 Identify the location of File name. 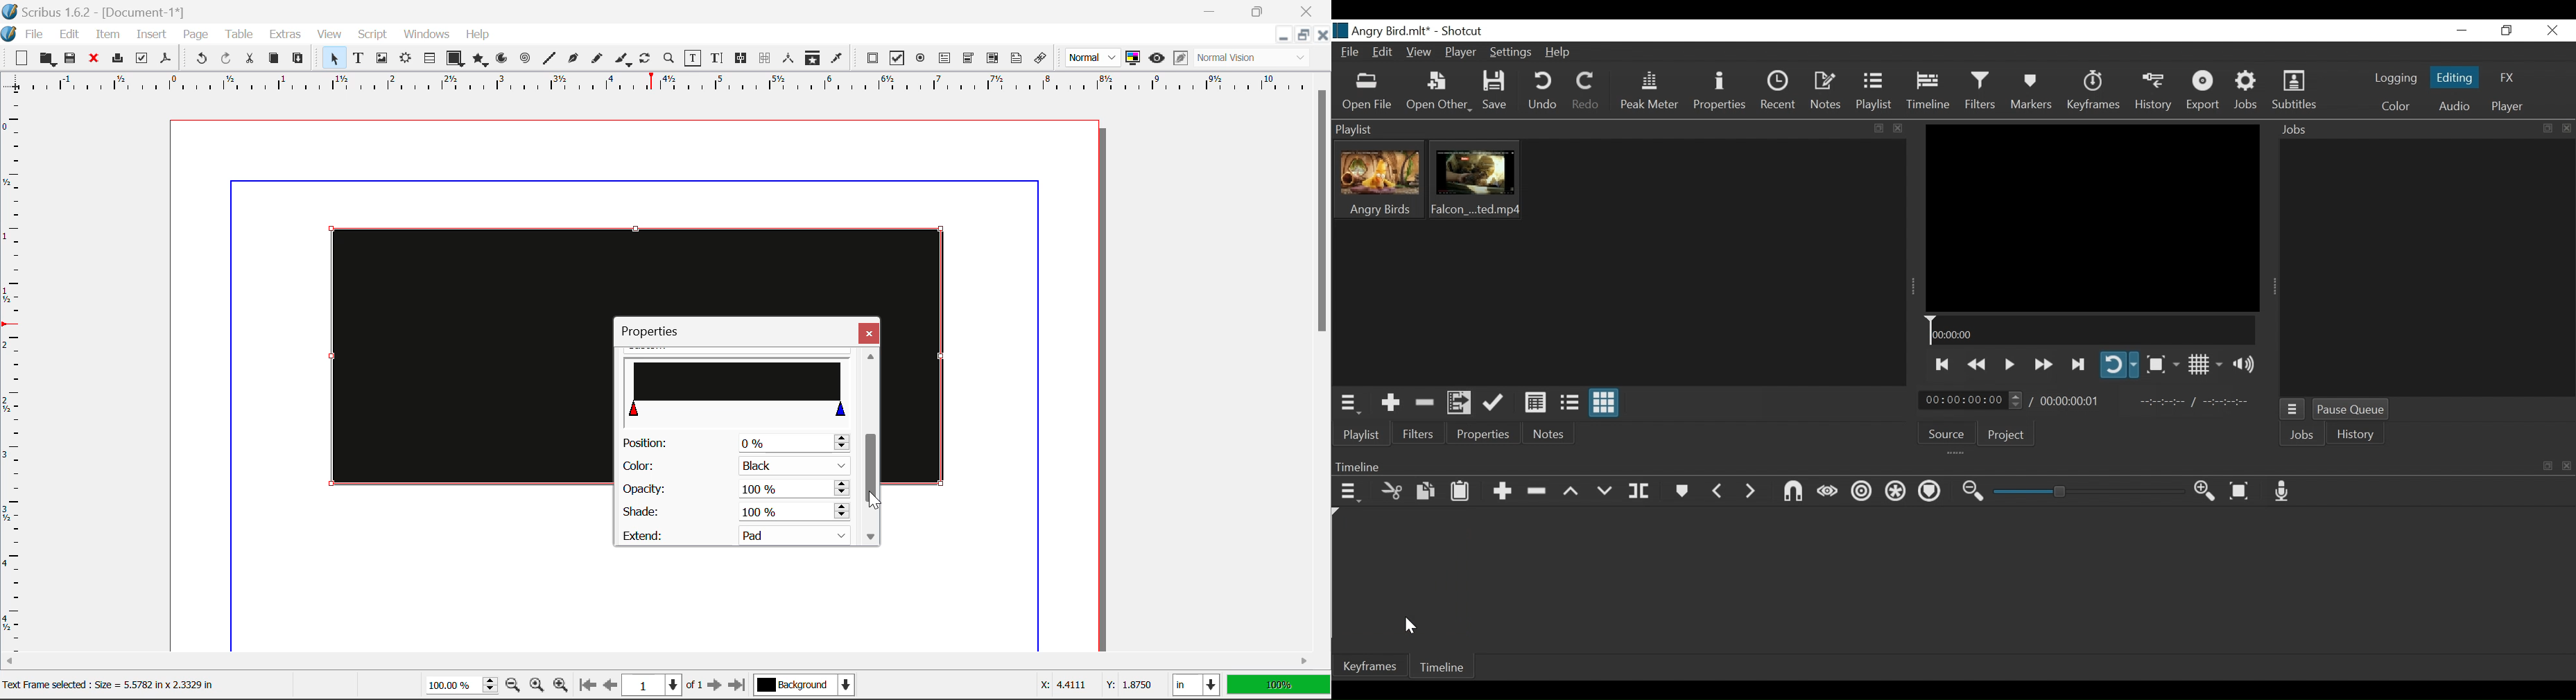
(1383, 30).